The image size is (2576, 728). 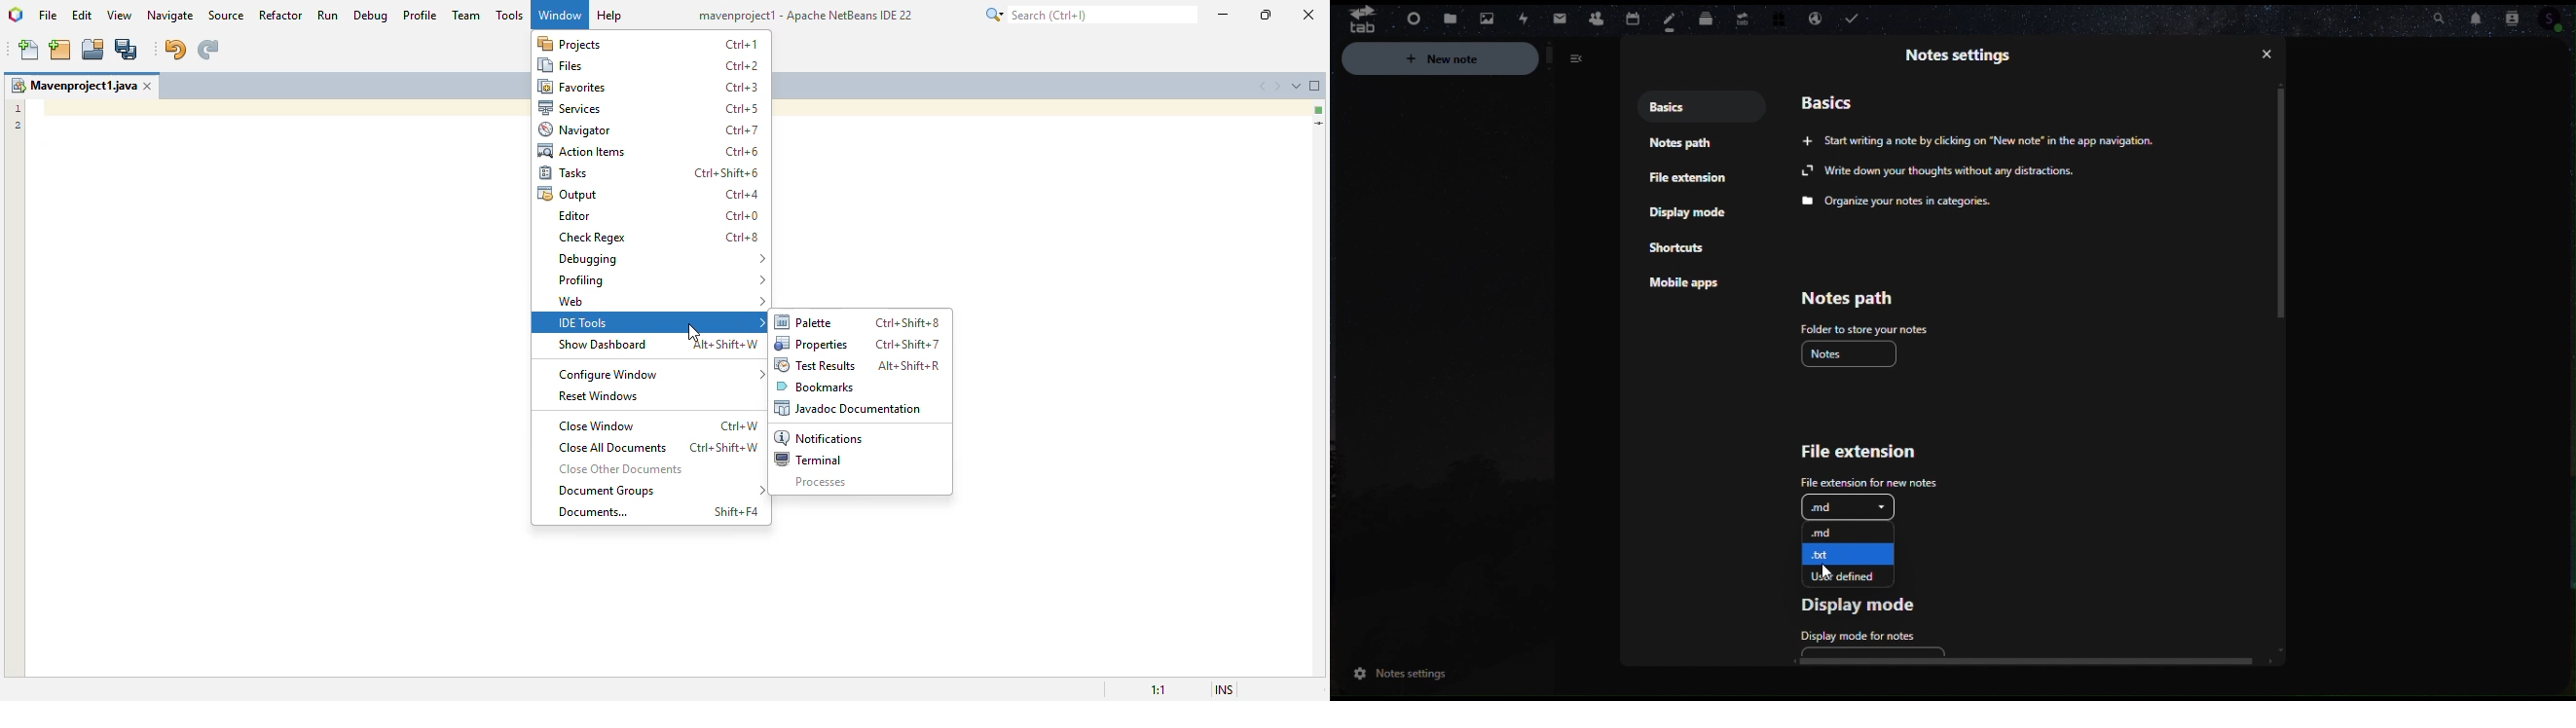 I want to click on Writing a note, so click(x=1999, y=142).